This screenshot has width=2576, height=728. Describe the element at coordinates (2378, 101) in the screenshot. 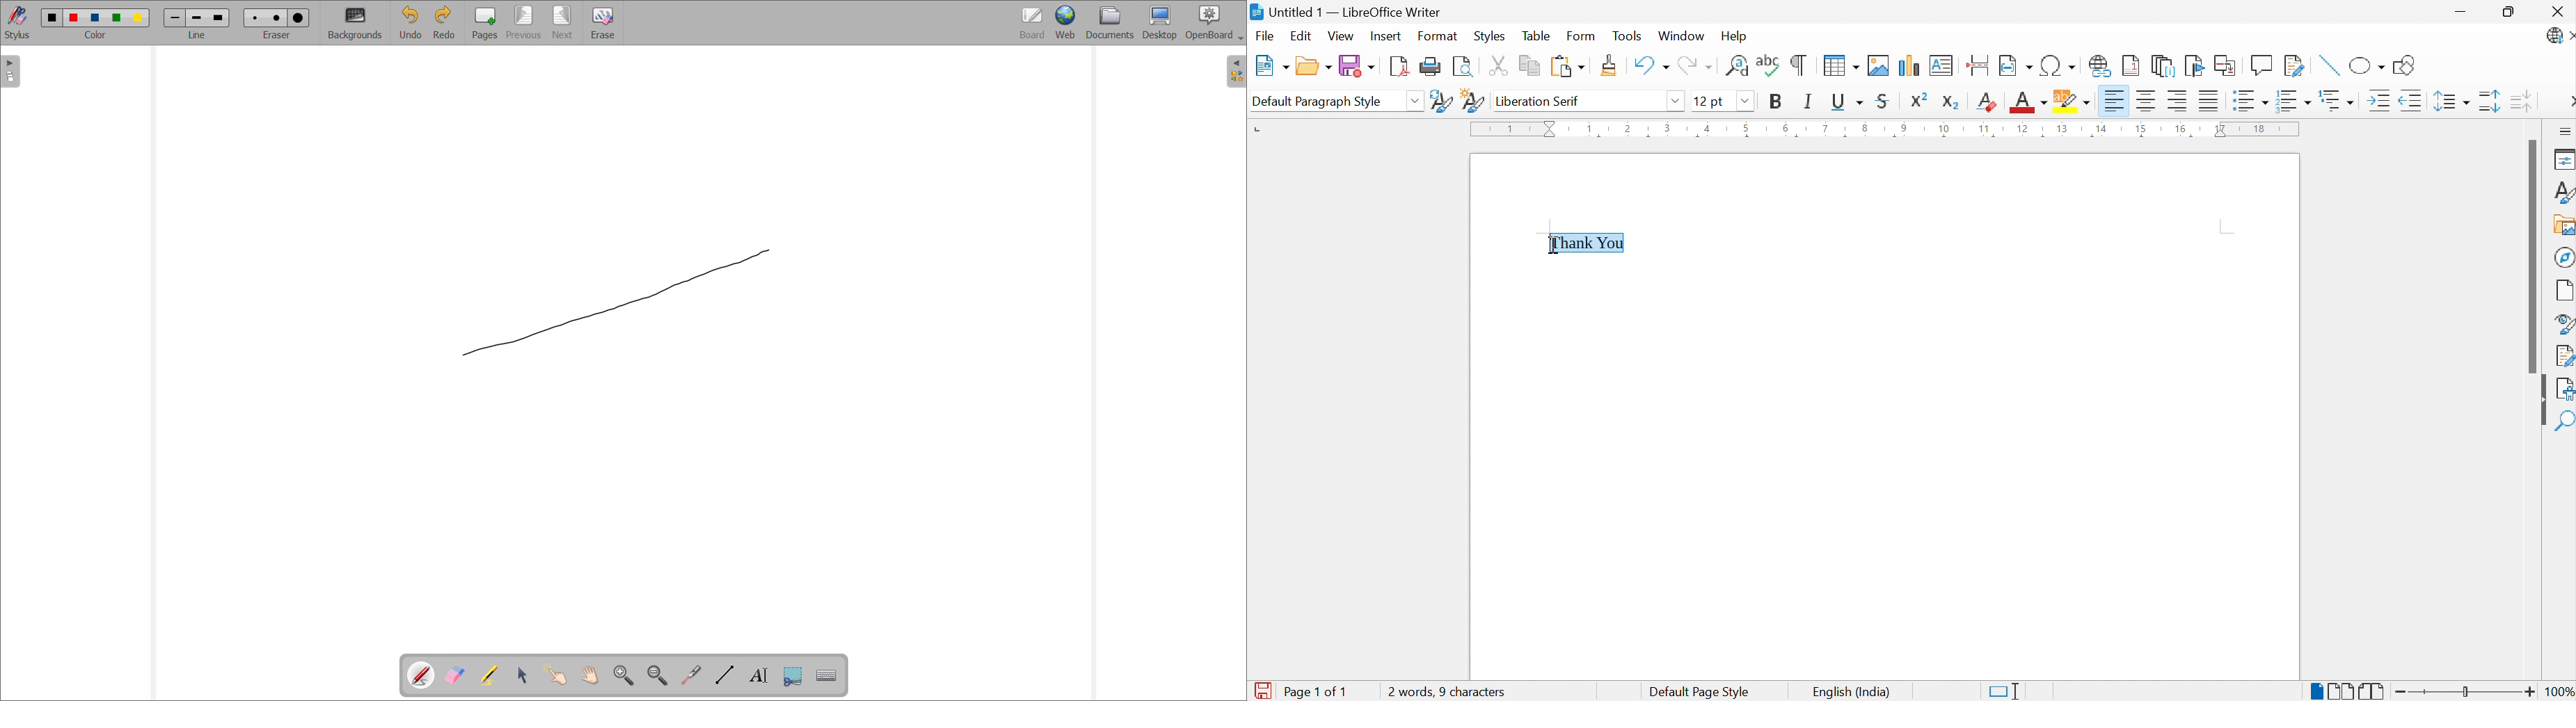

I see `Increase Indent` at that location.